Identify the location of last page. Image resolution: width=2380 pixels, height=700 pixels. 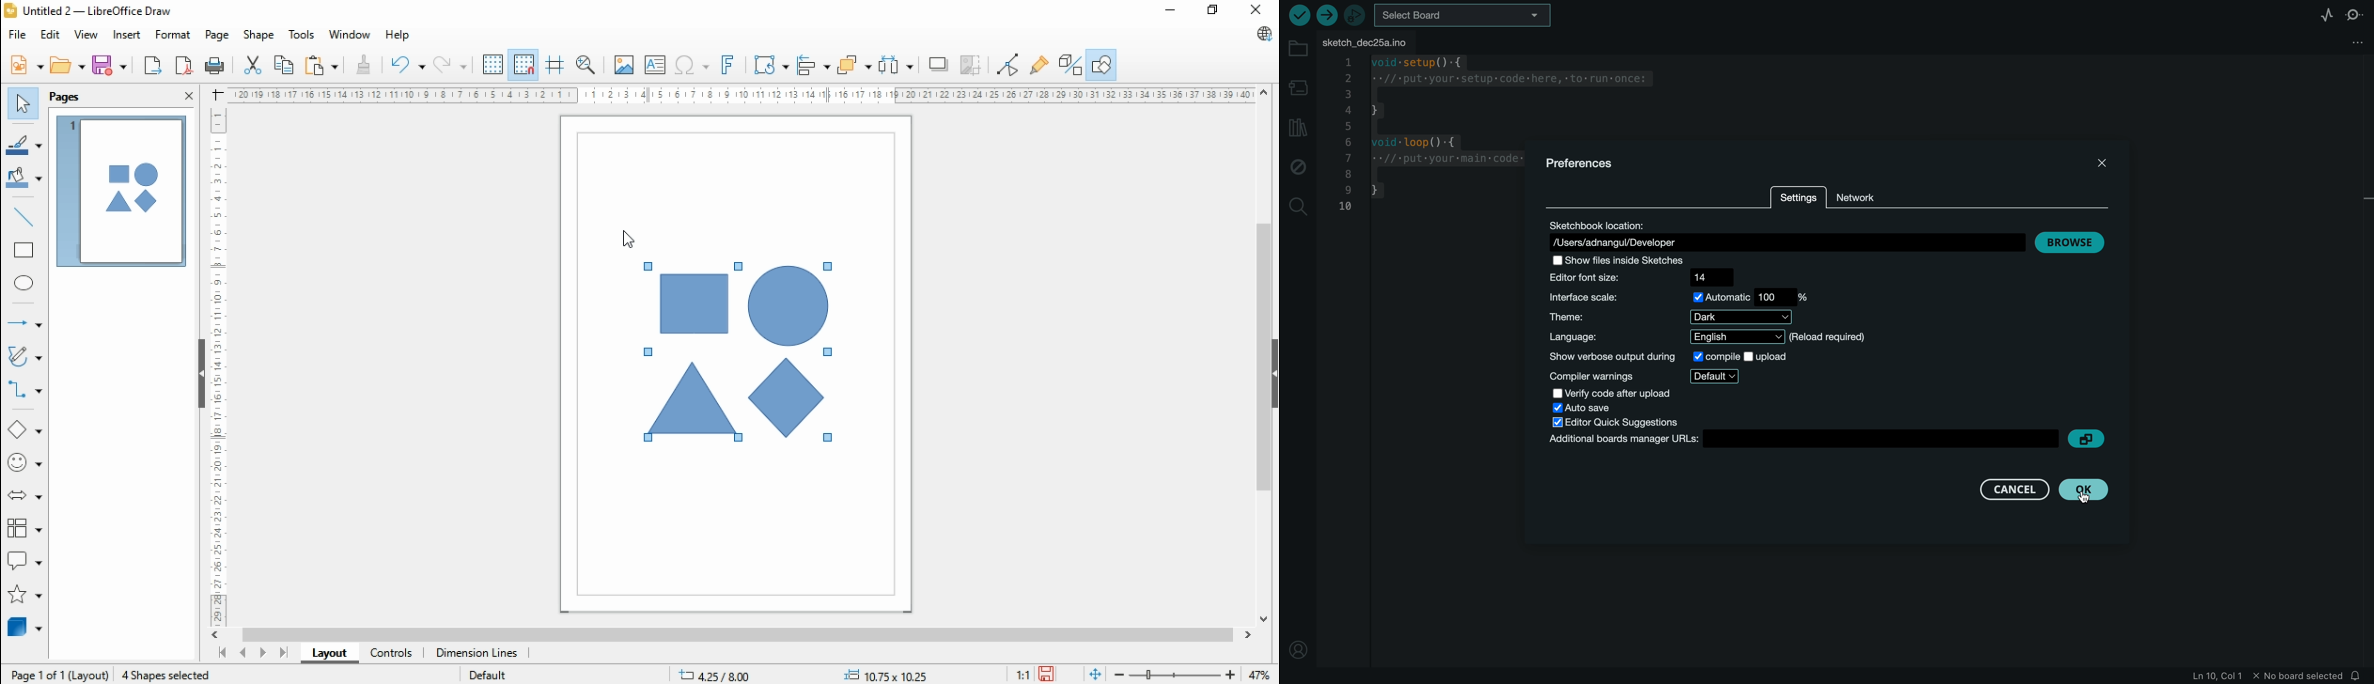
(283, 653).